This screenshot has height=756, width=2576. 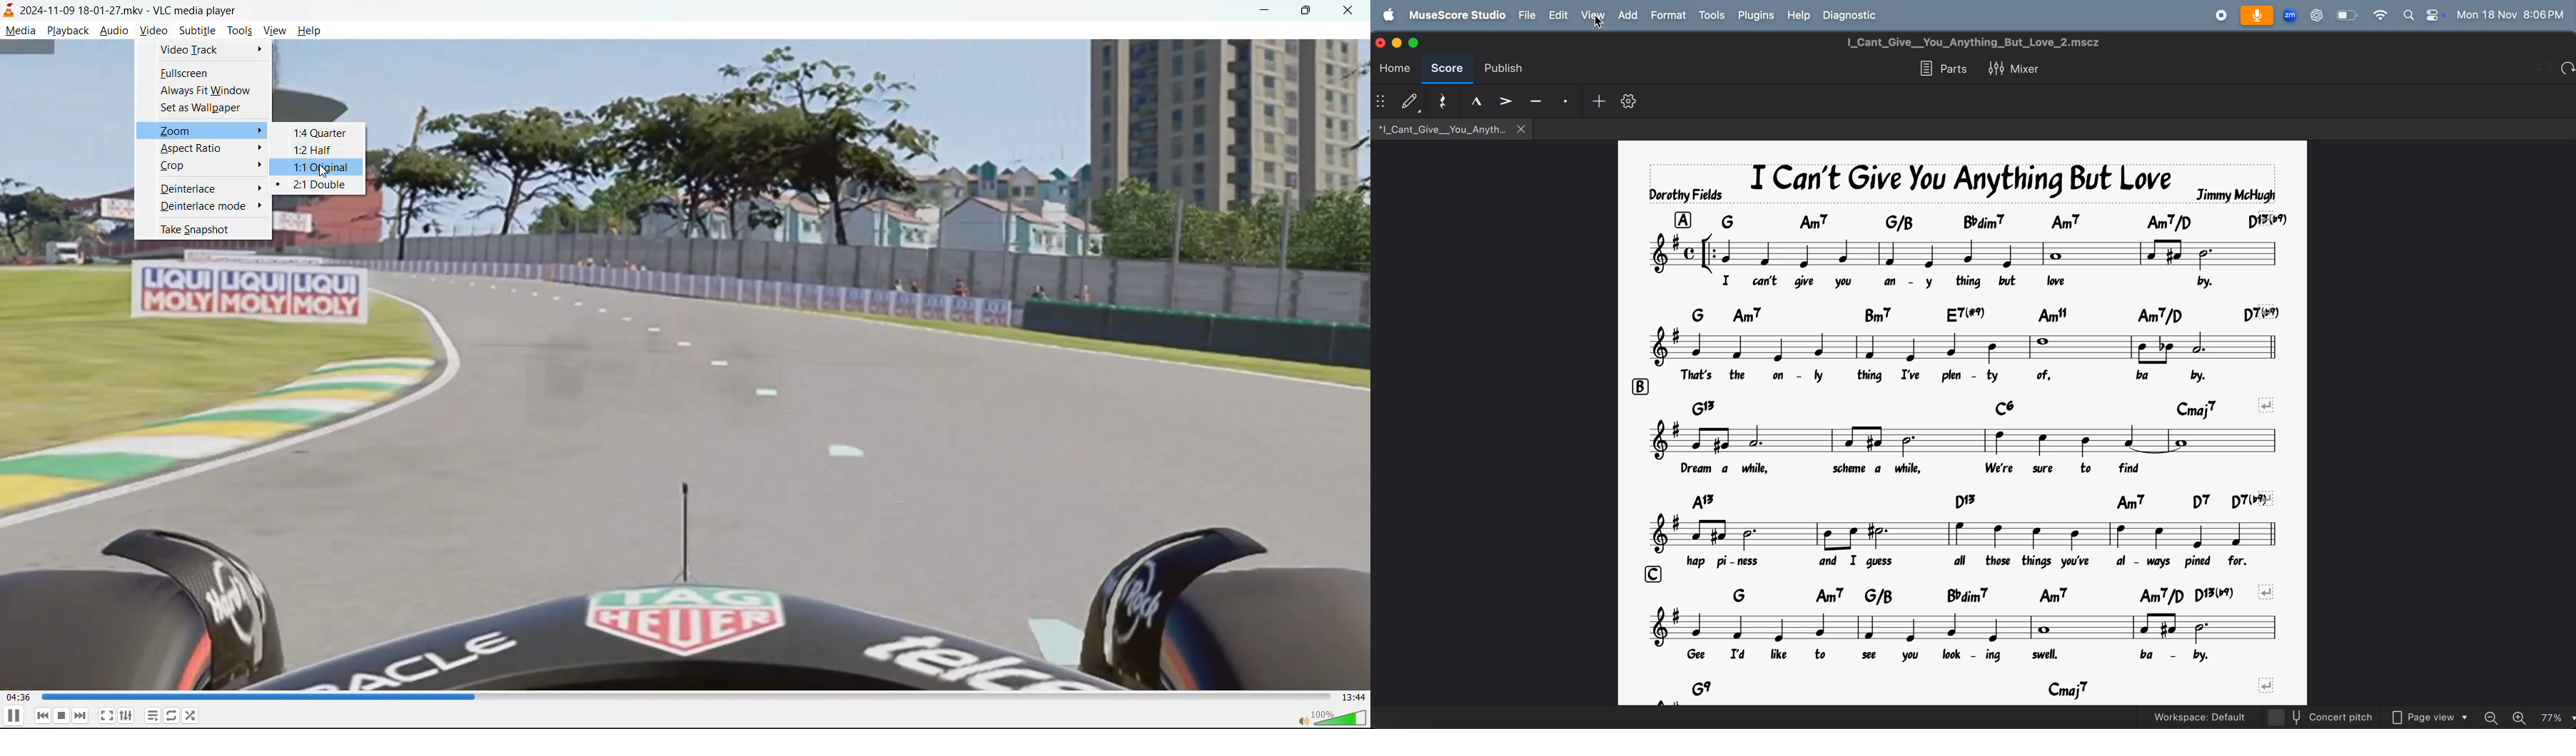 I want to click on chord symbols, so click(x=1979, y=686).